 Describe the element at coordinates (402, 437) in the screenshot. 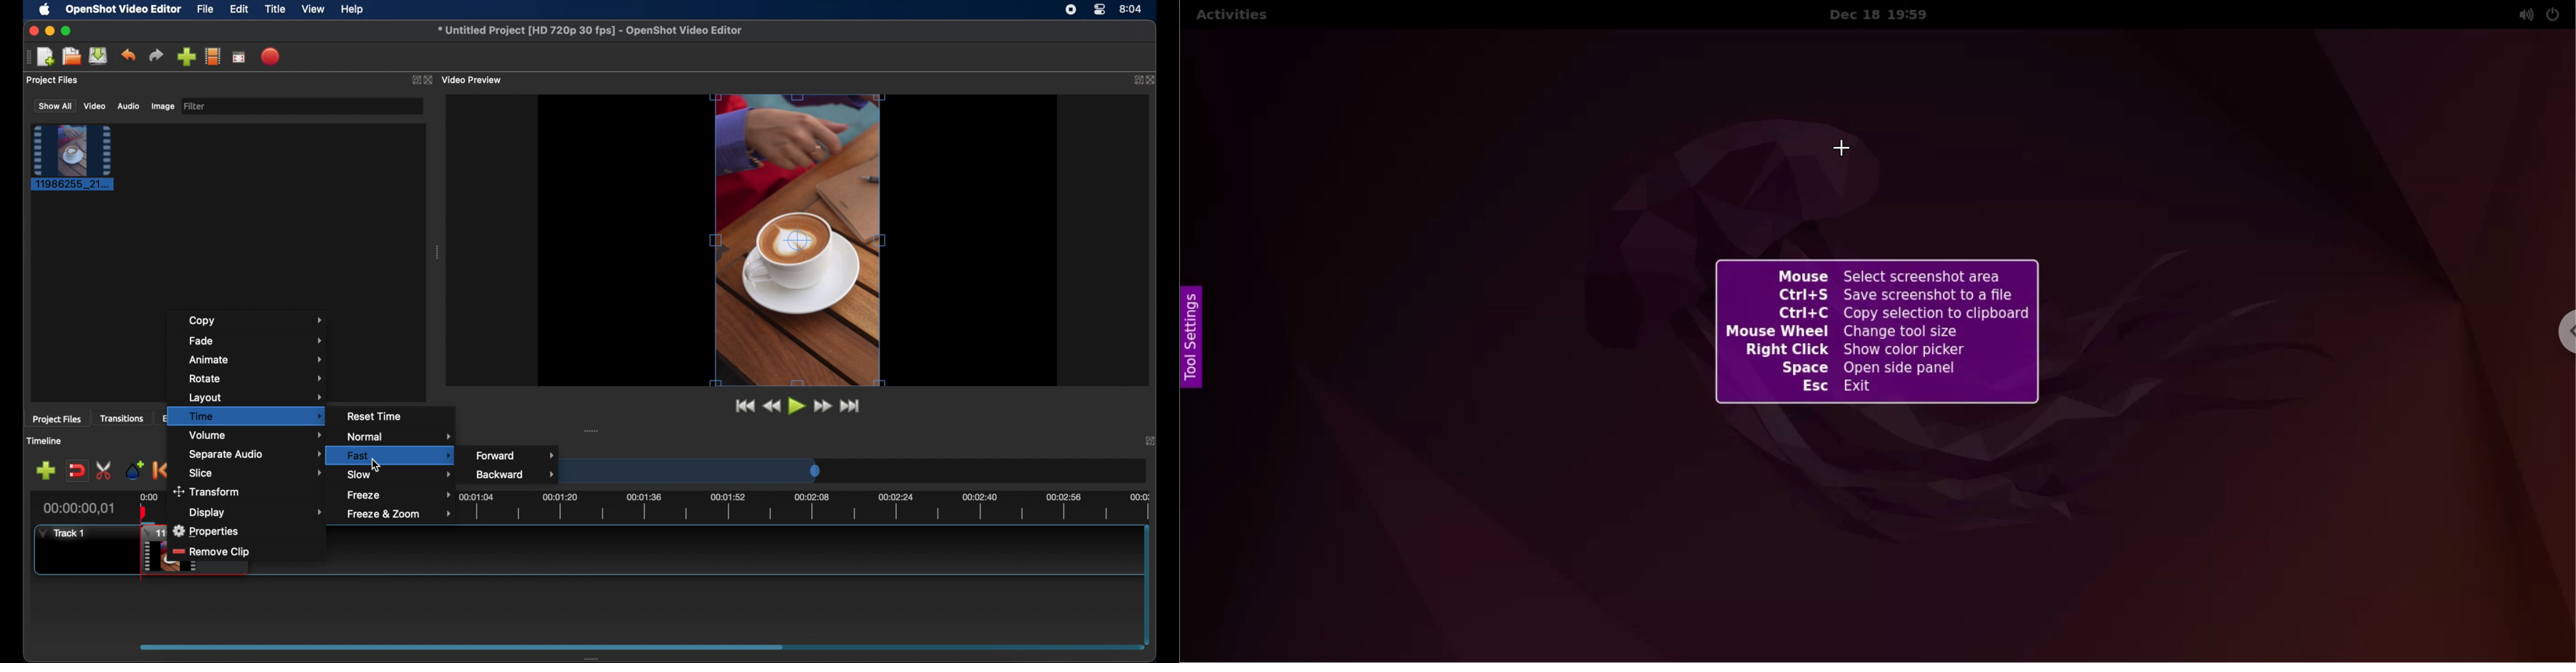

I see `normal menu` at that location.